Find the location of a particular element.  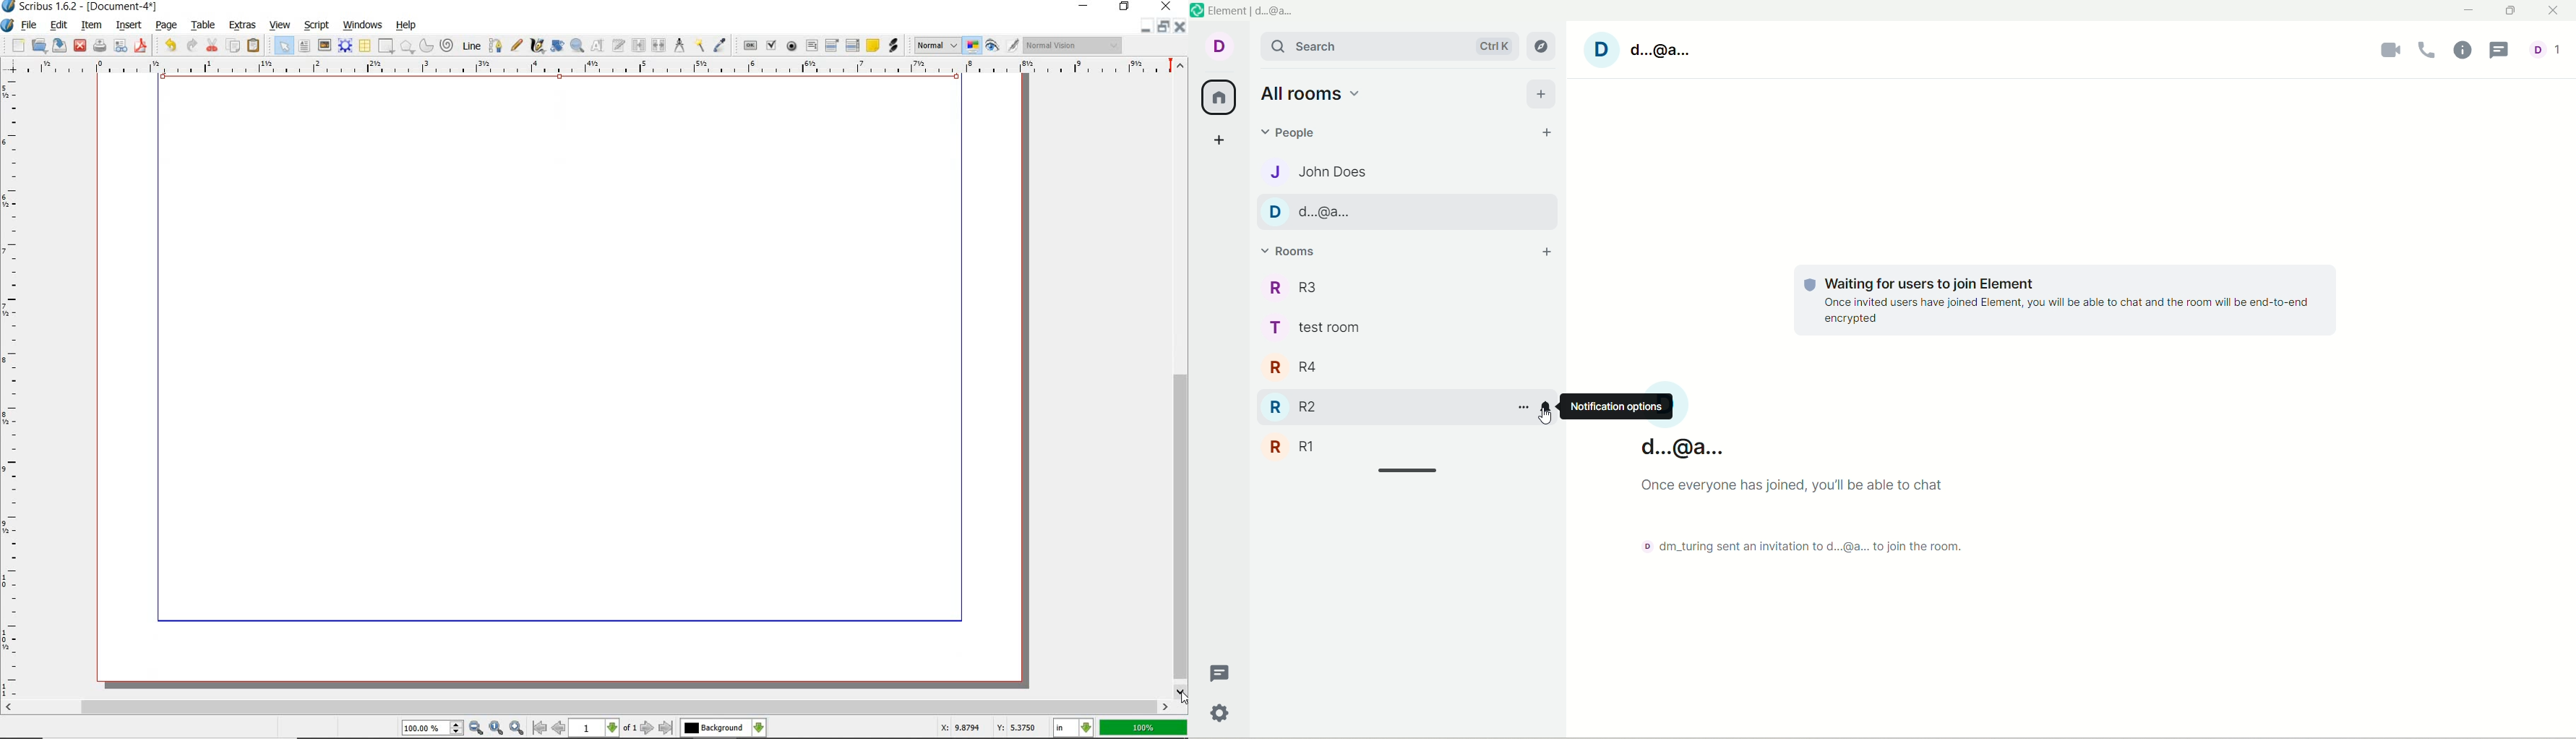

video call is located at coordinates (2390, 50).